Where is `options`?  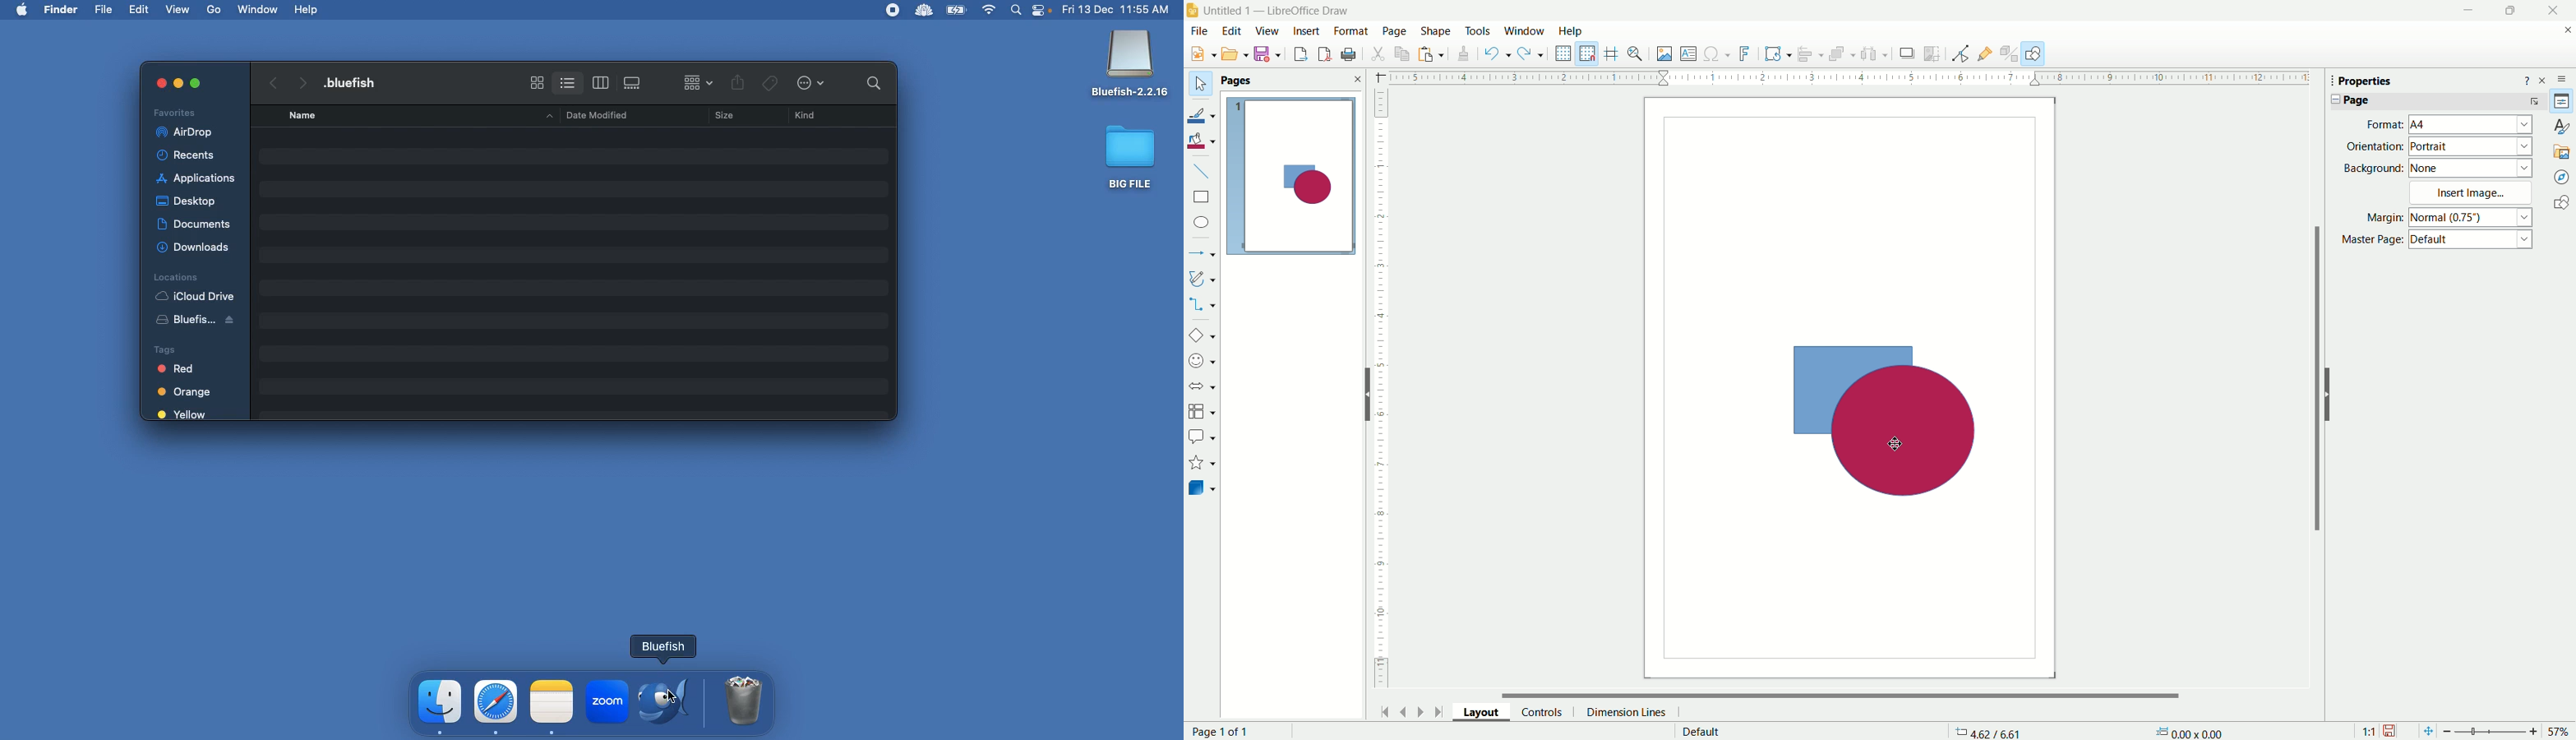 options is located at coordinates (814, 84).